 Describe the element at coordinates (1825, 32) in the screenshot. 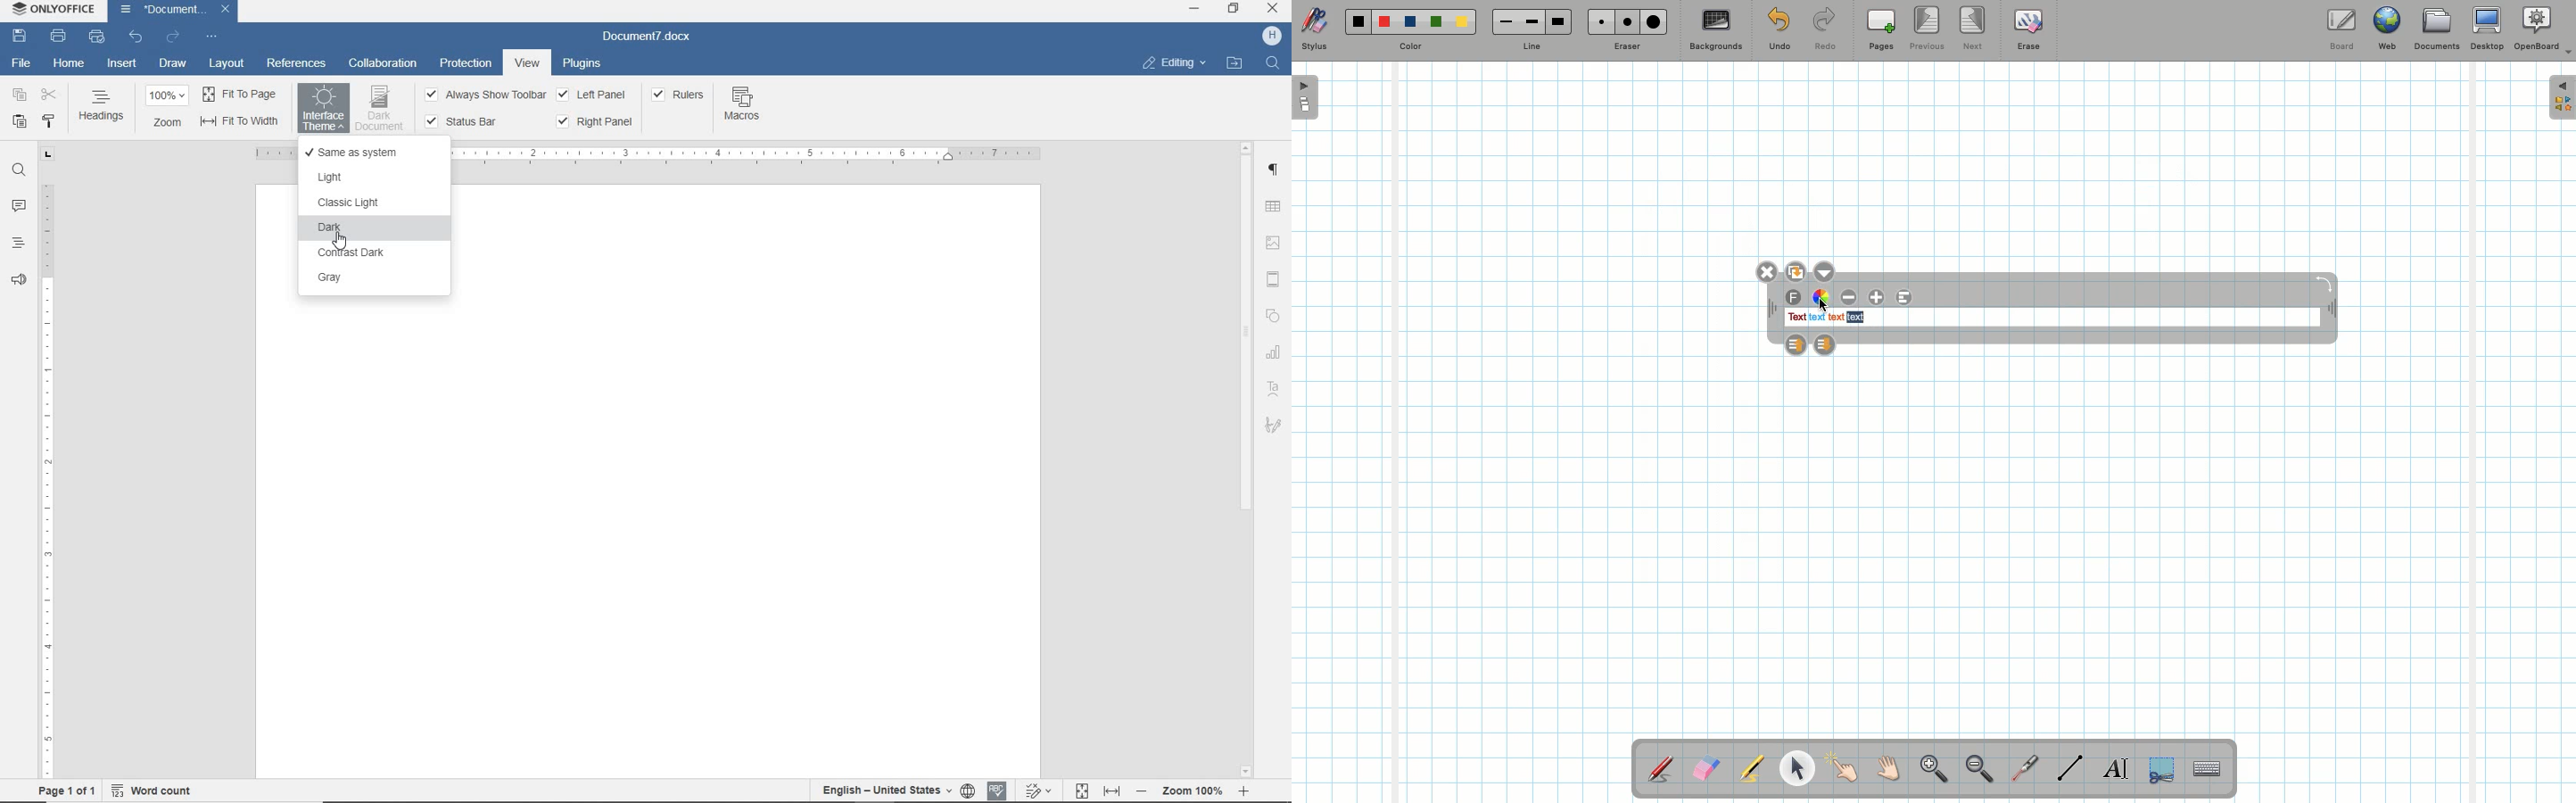

I see `Redo` at that location.